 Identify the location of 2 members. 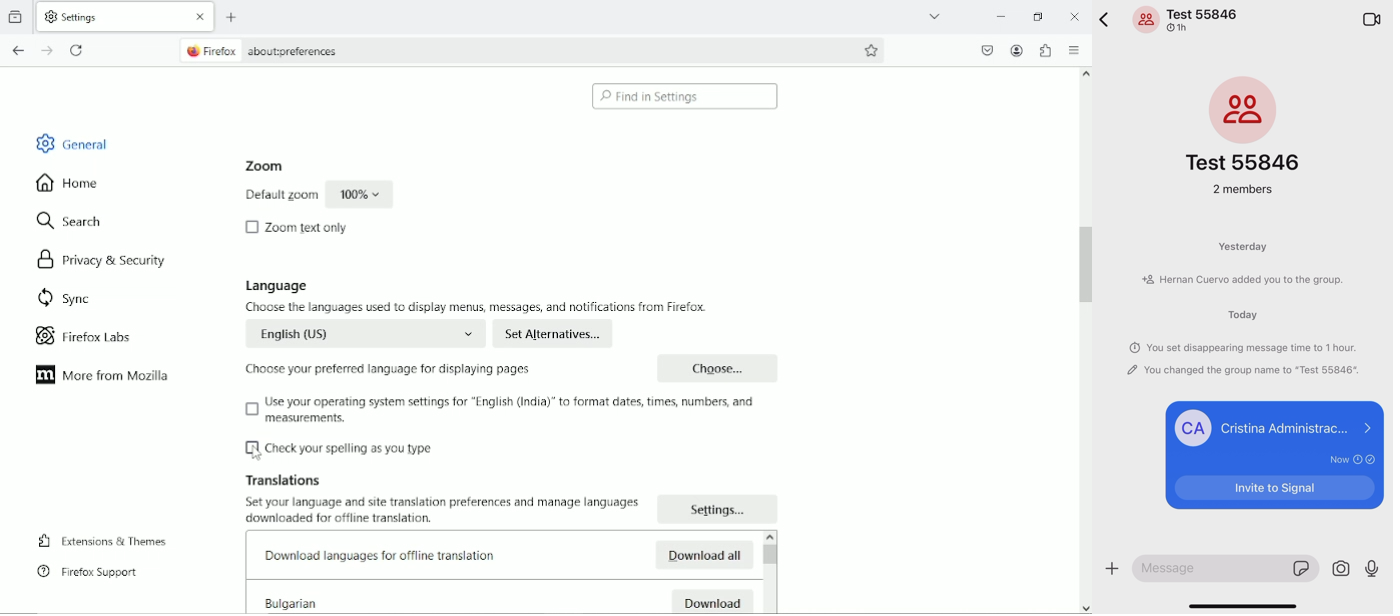
(1244, 193).